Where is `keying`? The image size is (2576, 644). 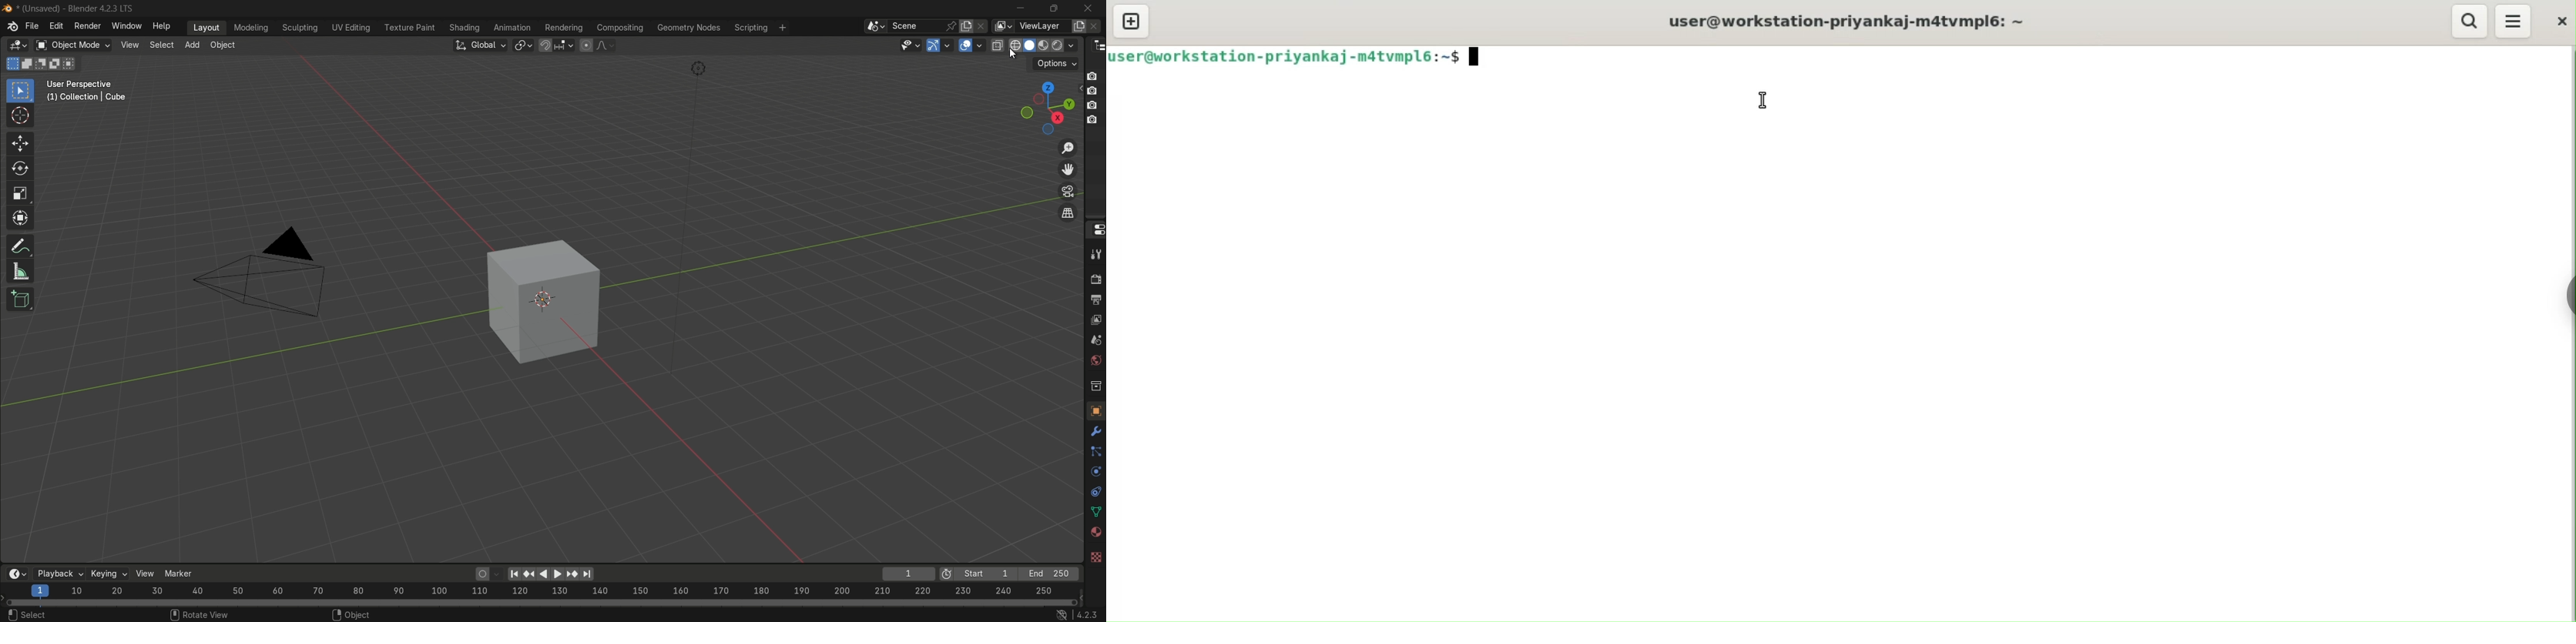 keying is located at coordinates (106, 574).